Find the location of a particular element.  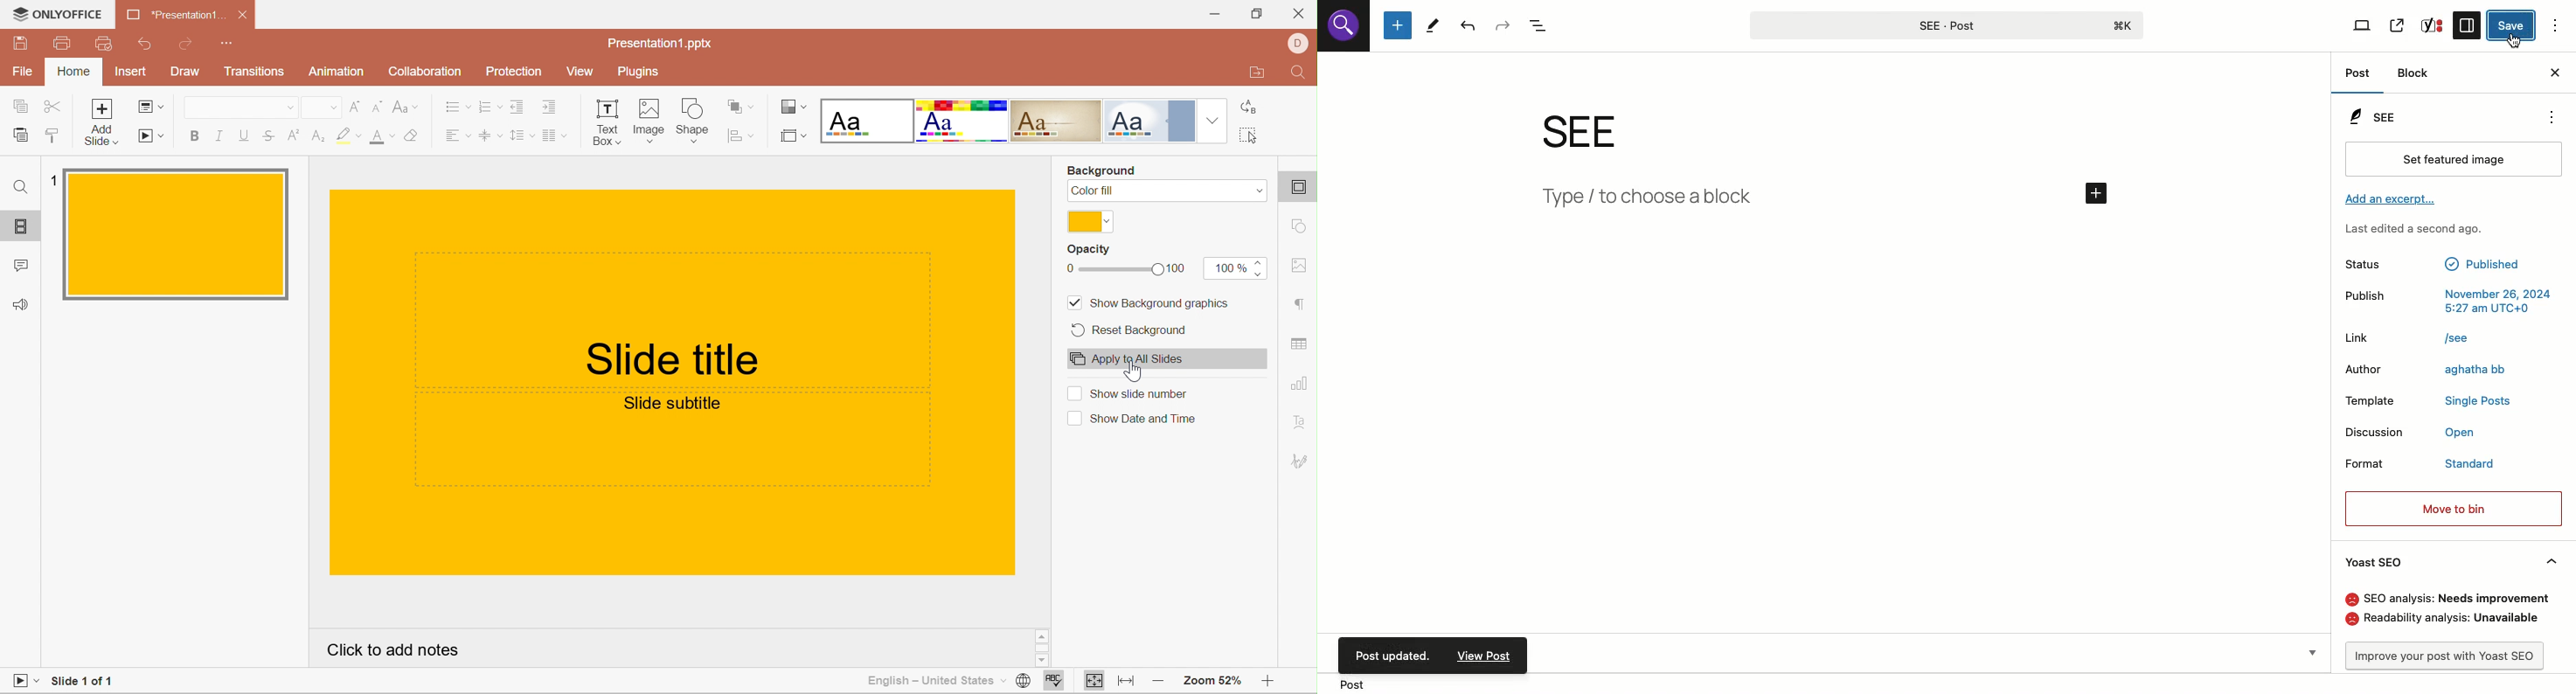

Author aghatha bb is located at coordinates (2434, 372).